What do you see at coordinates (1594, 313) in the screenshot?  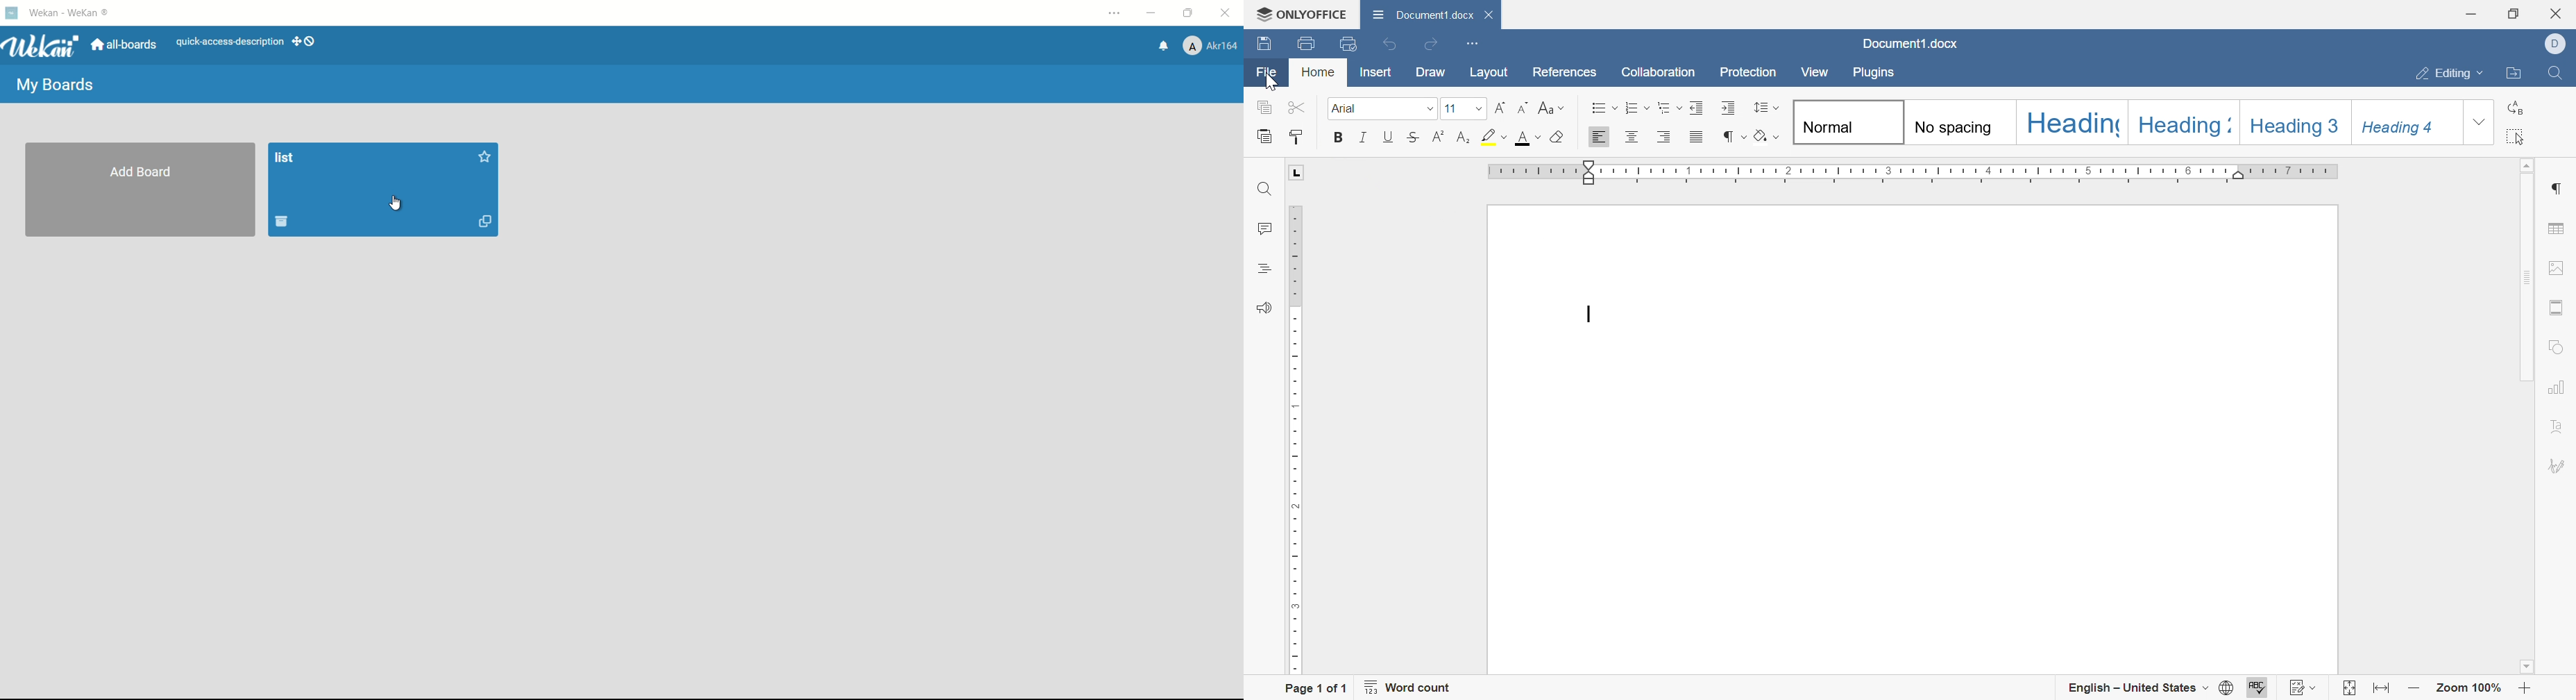 I see `typing cursor` at bounding box center [1594, 313].